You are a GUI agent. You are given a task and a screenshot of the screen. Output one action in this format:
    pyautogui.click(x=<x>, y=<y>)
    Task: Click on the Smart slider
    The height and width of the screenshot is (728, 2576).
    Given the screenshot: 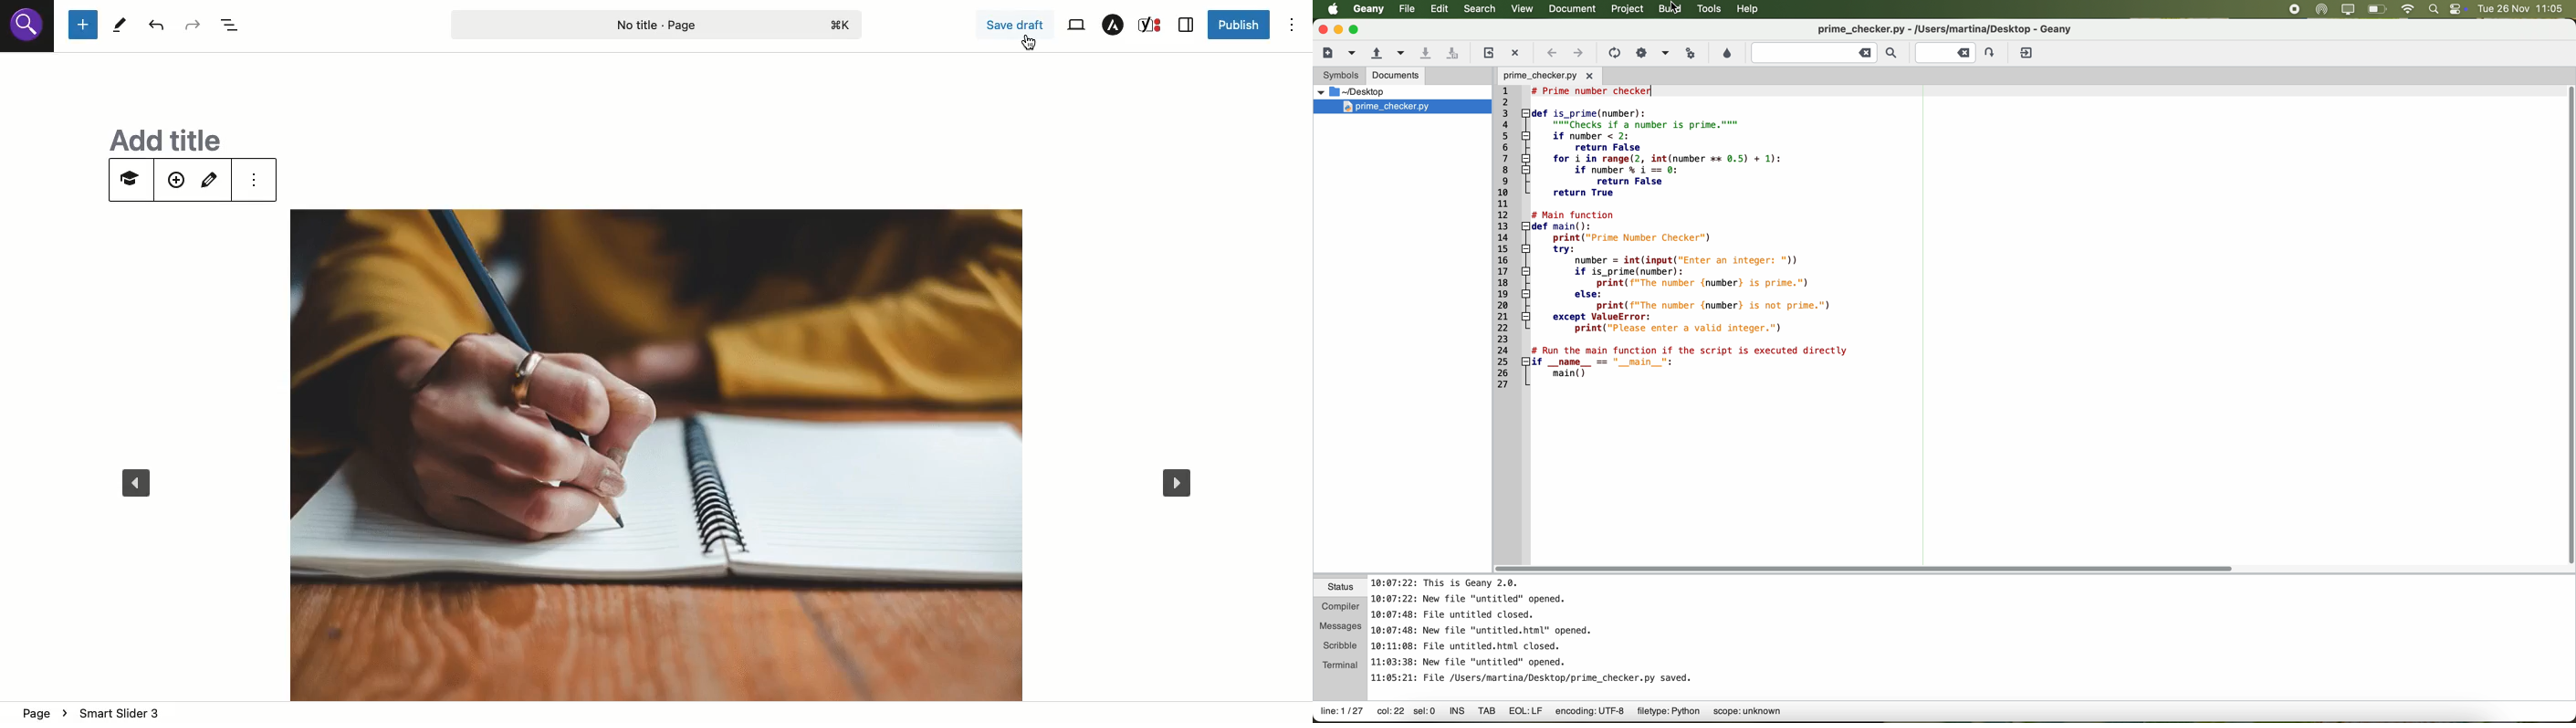 What is the action you would take?
    pyautogui.click(x=128, y=183)
    